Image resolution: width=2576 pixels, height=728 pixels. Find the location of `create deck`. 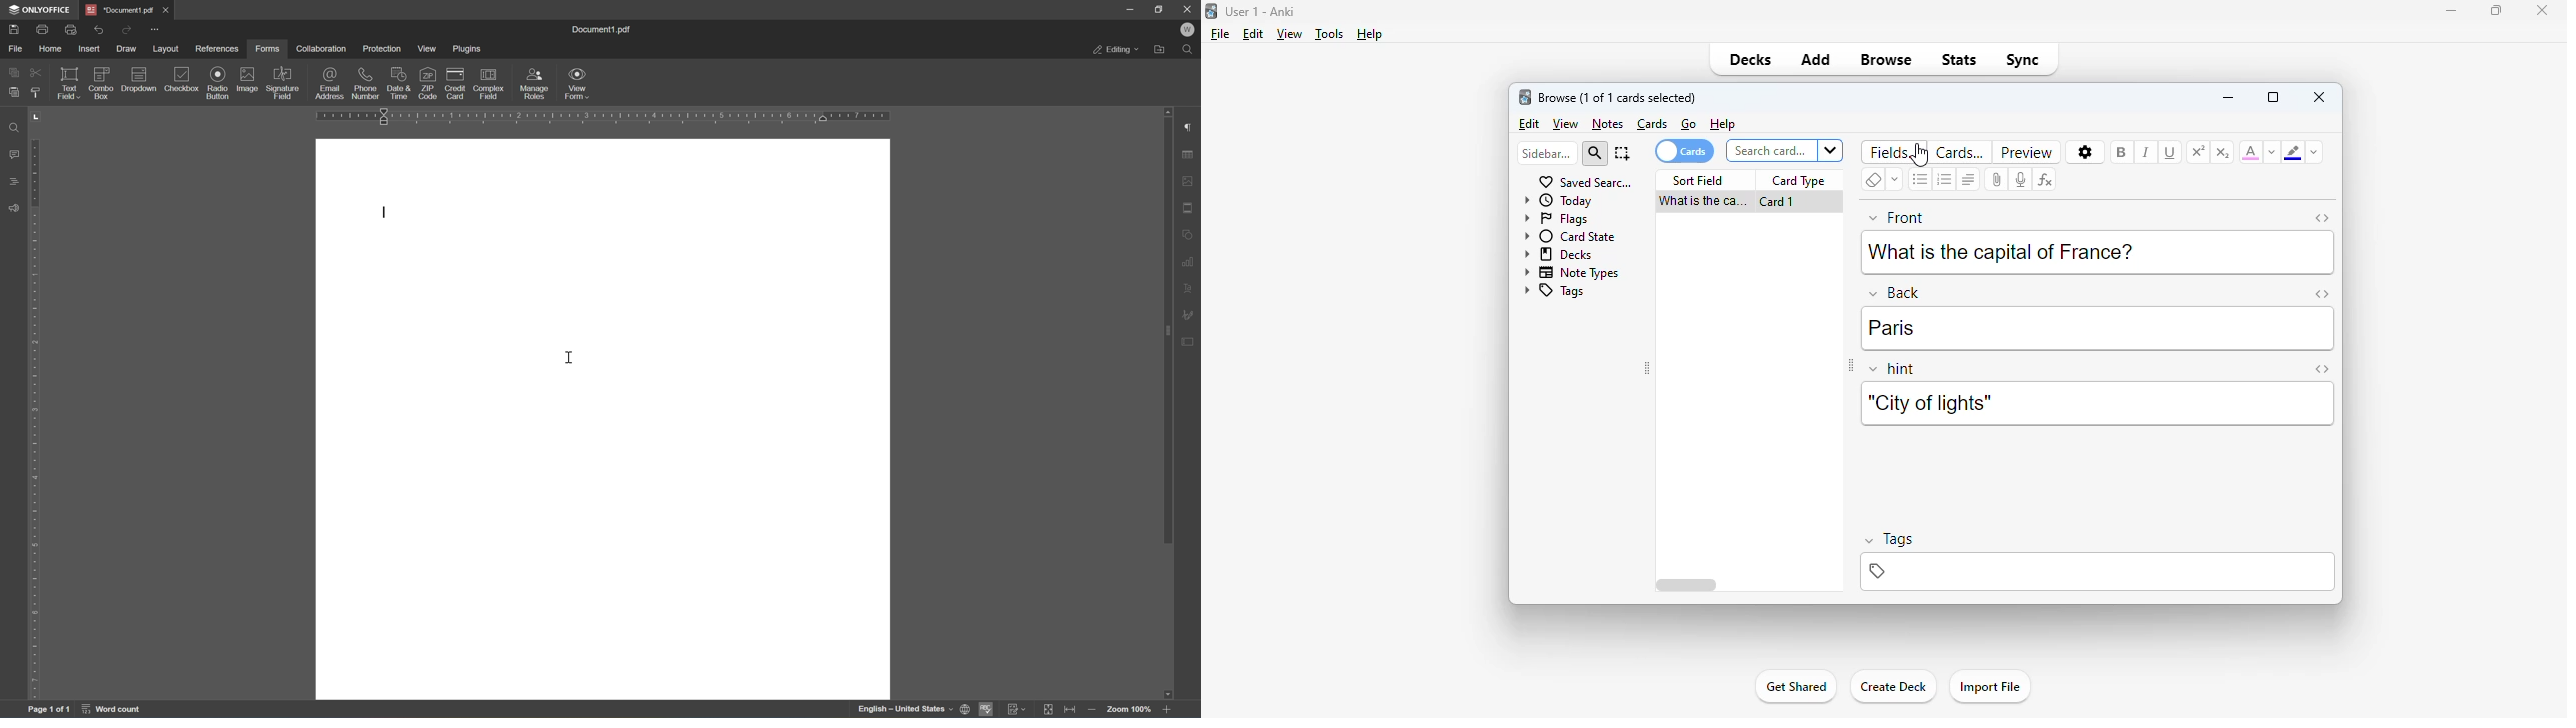

create deck is located at coordinates (1892, 685).